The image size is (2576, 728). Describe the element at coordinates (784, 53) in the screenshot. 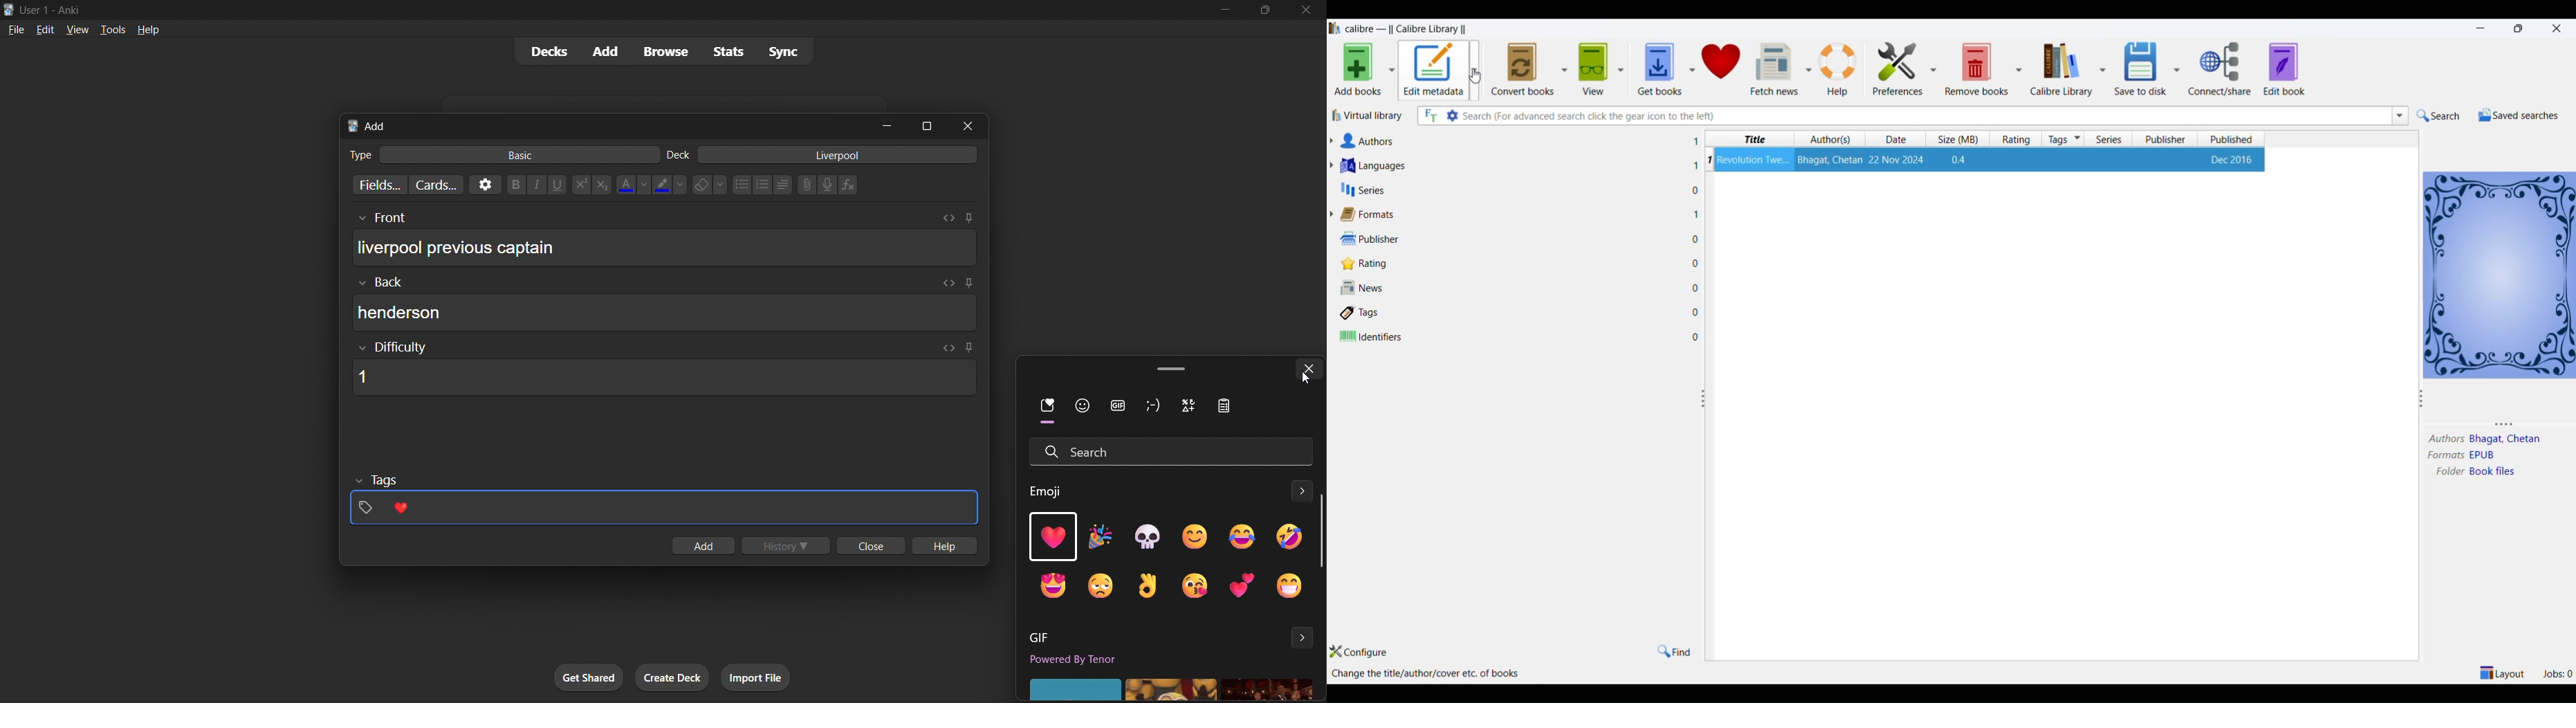

I see `sync` at that location.